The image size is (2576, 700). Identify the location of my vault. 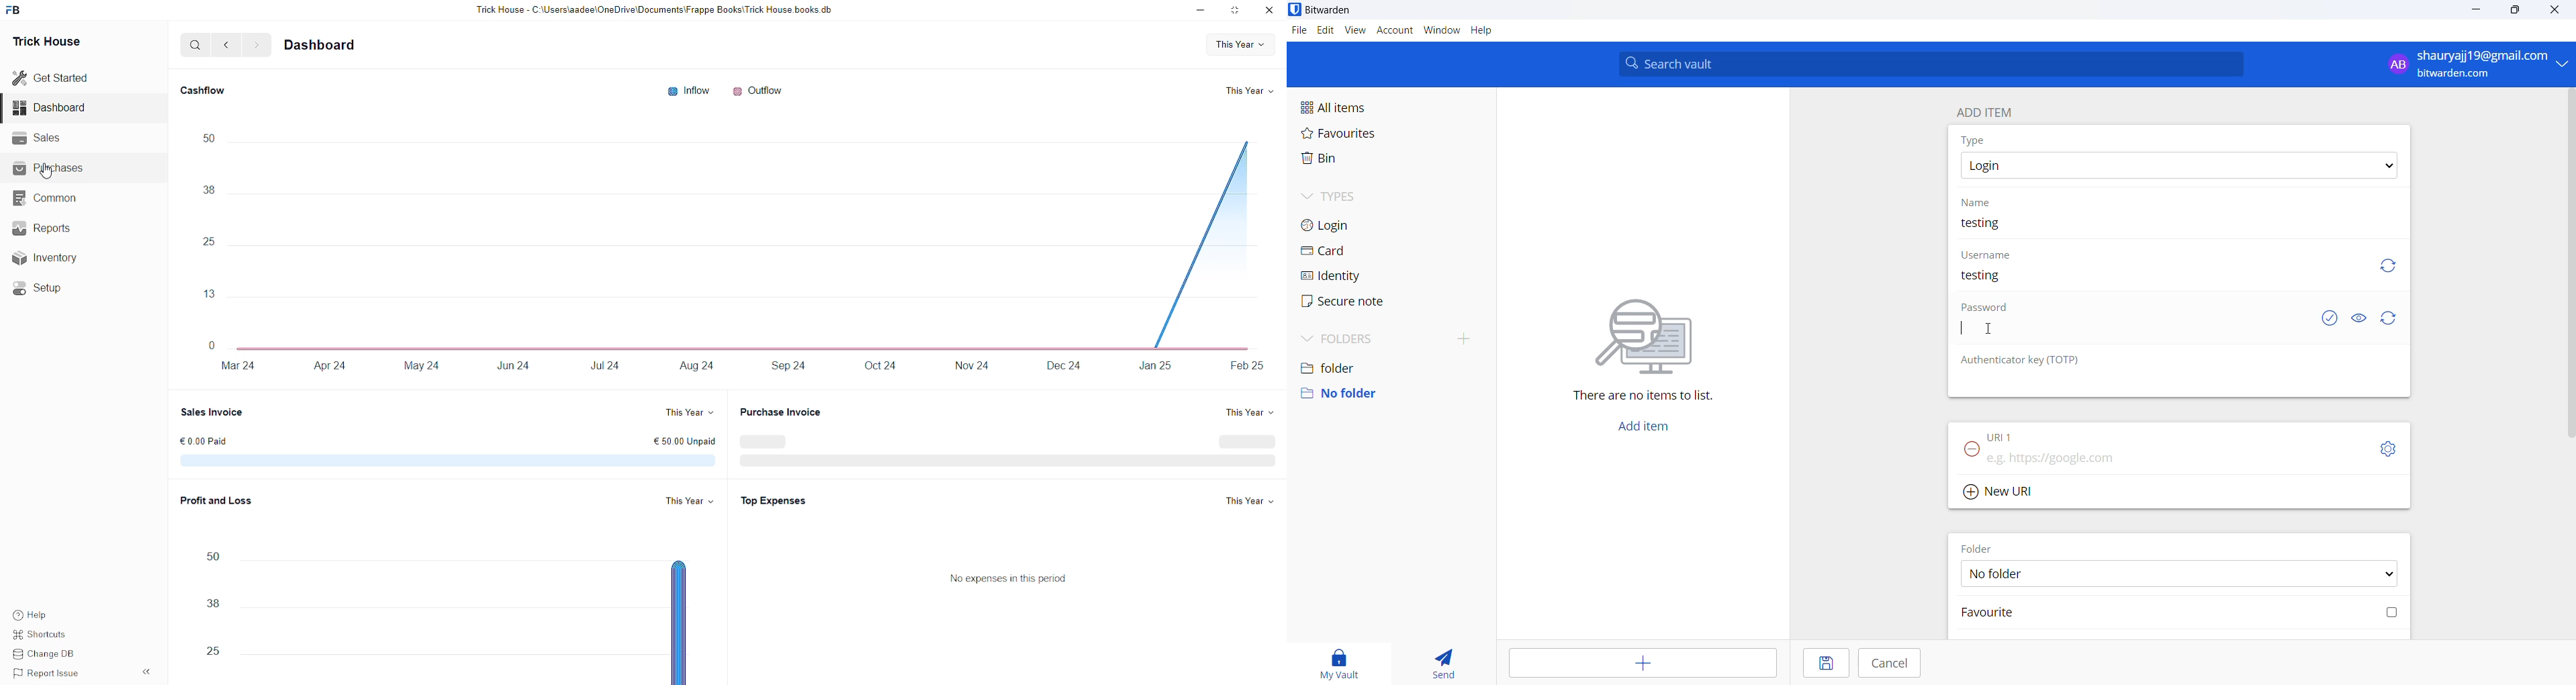
(1340, 660).